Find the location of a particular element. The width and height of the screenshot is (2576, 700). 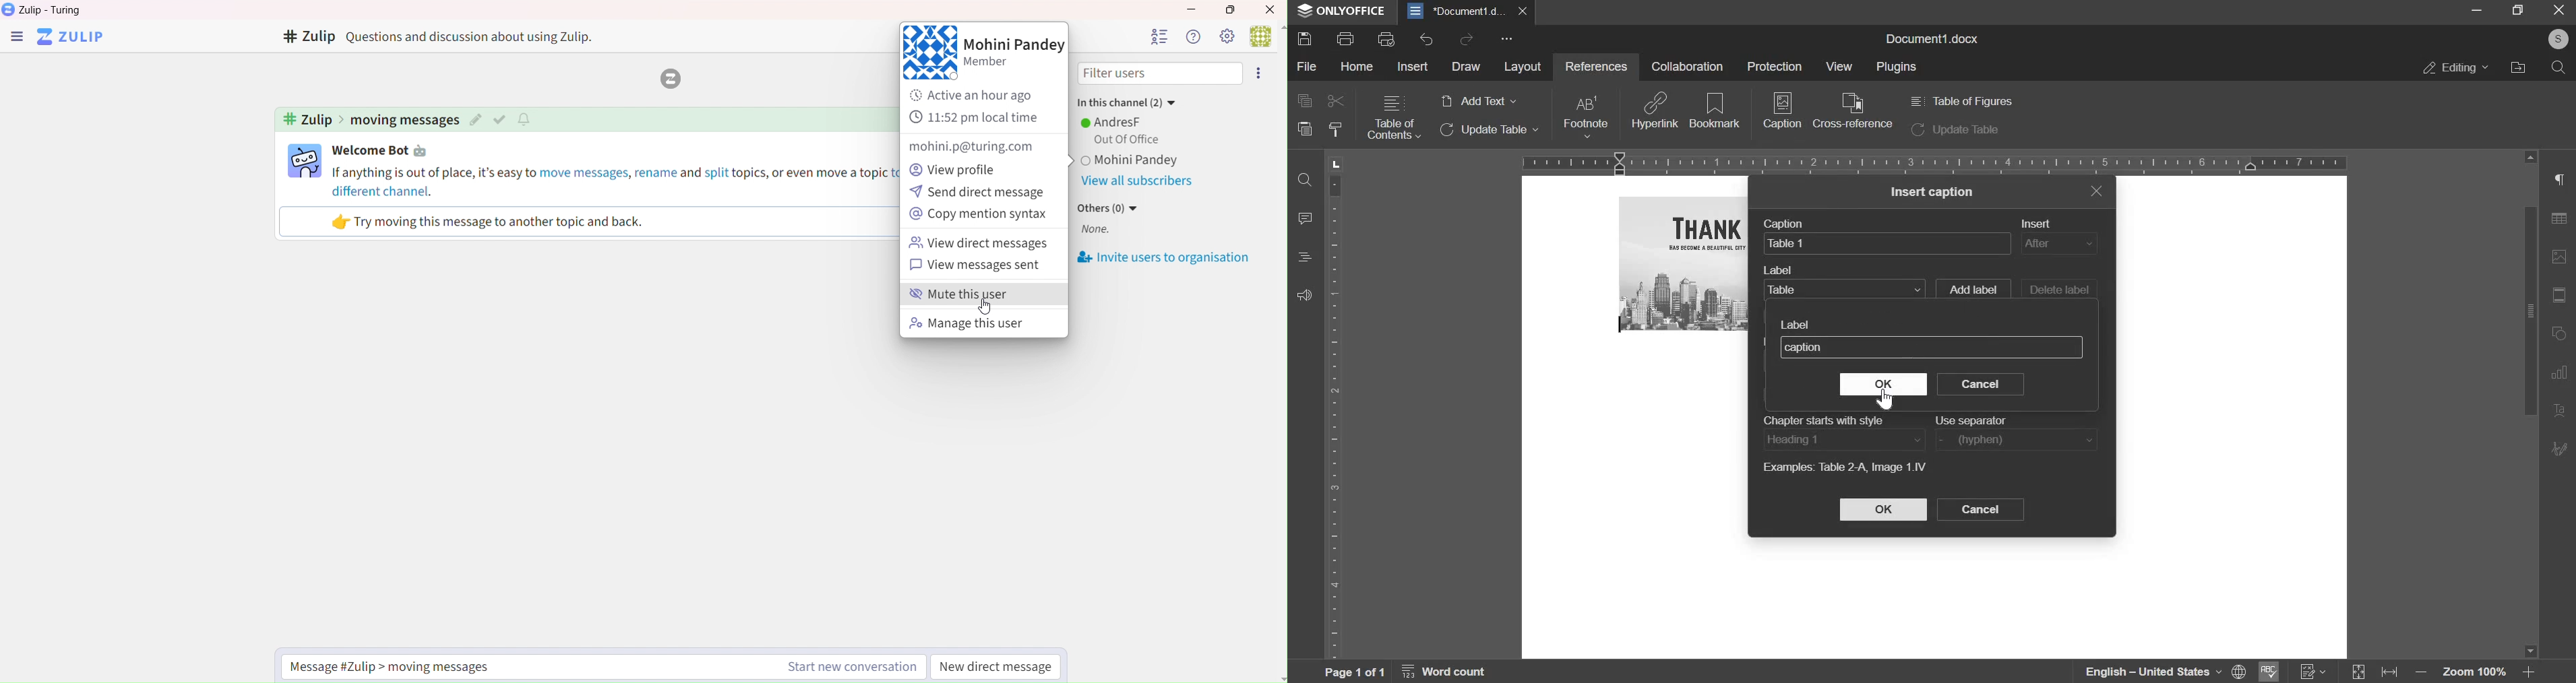

references is located at coordinates (1594, 65).